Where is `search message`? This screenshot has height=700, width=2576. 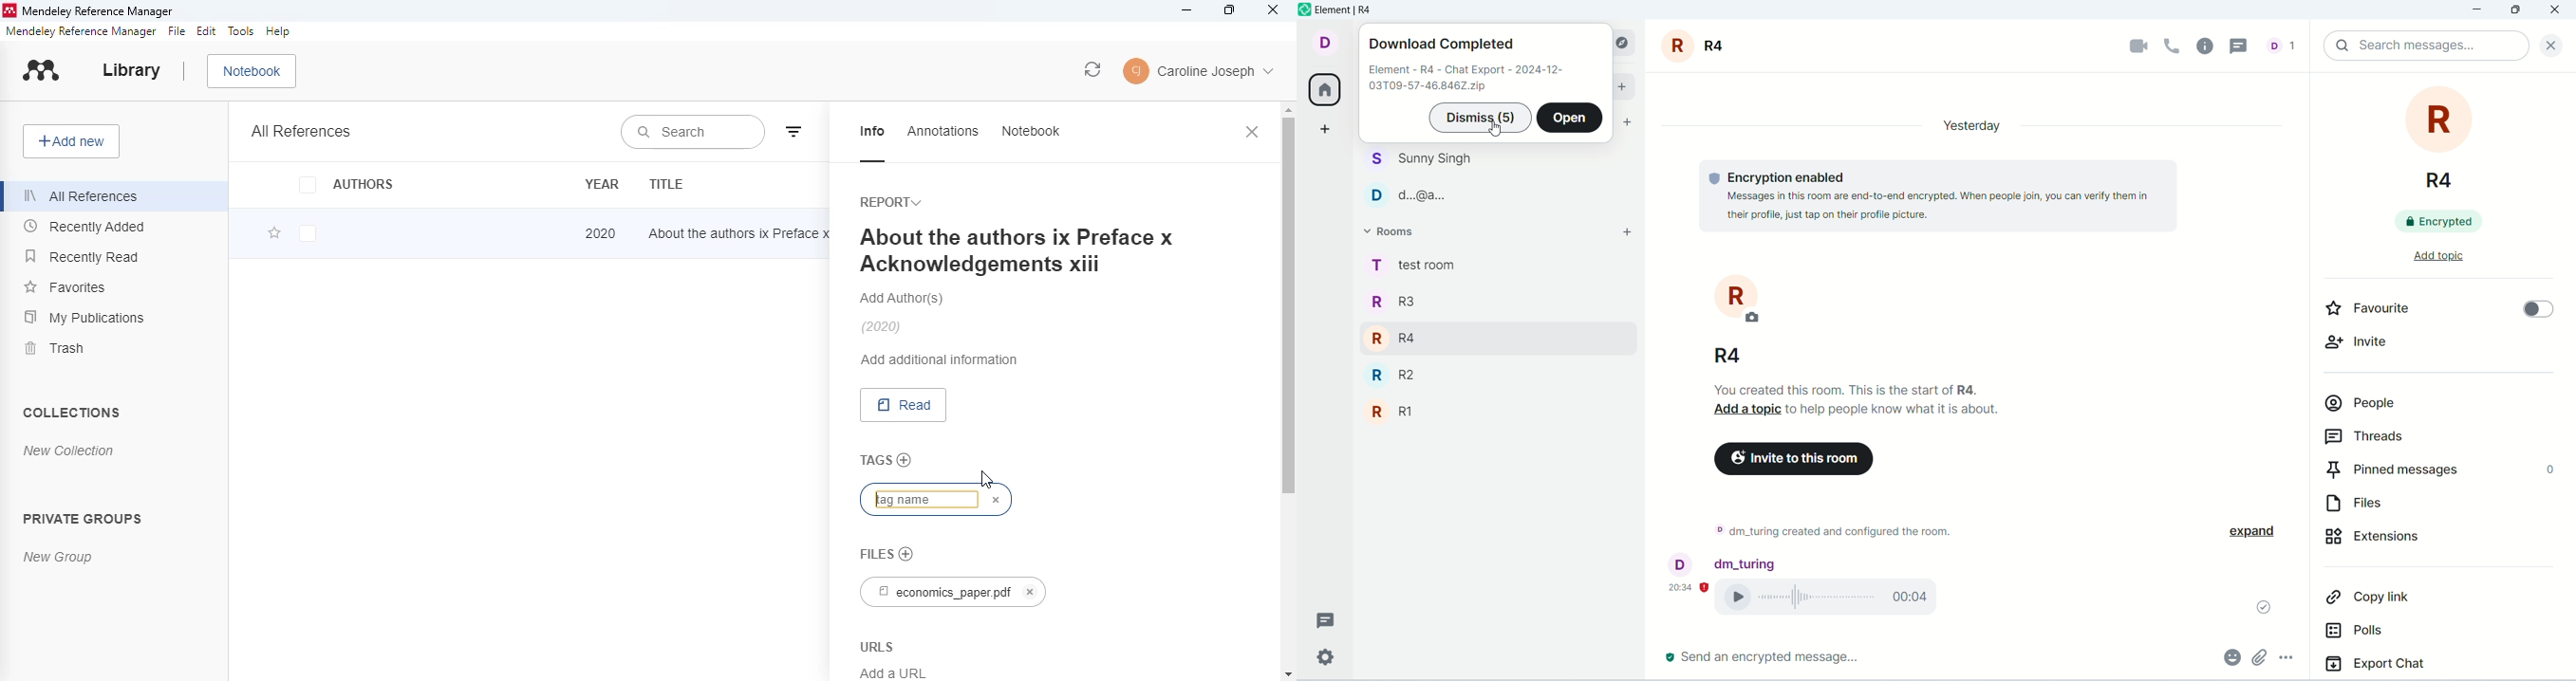
search message is located at coordinates (2426, 46).